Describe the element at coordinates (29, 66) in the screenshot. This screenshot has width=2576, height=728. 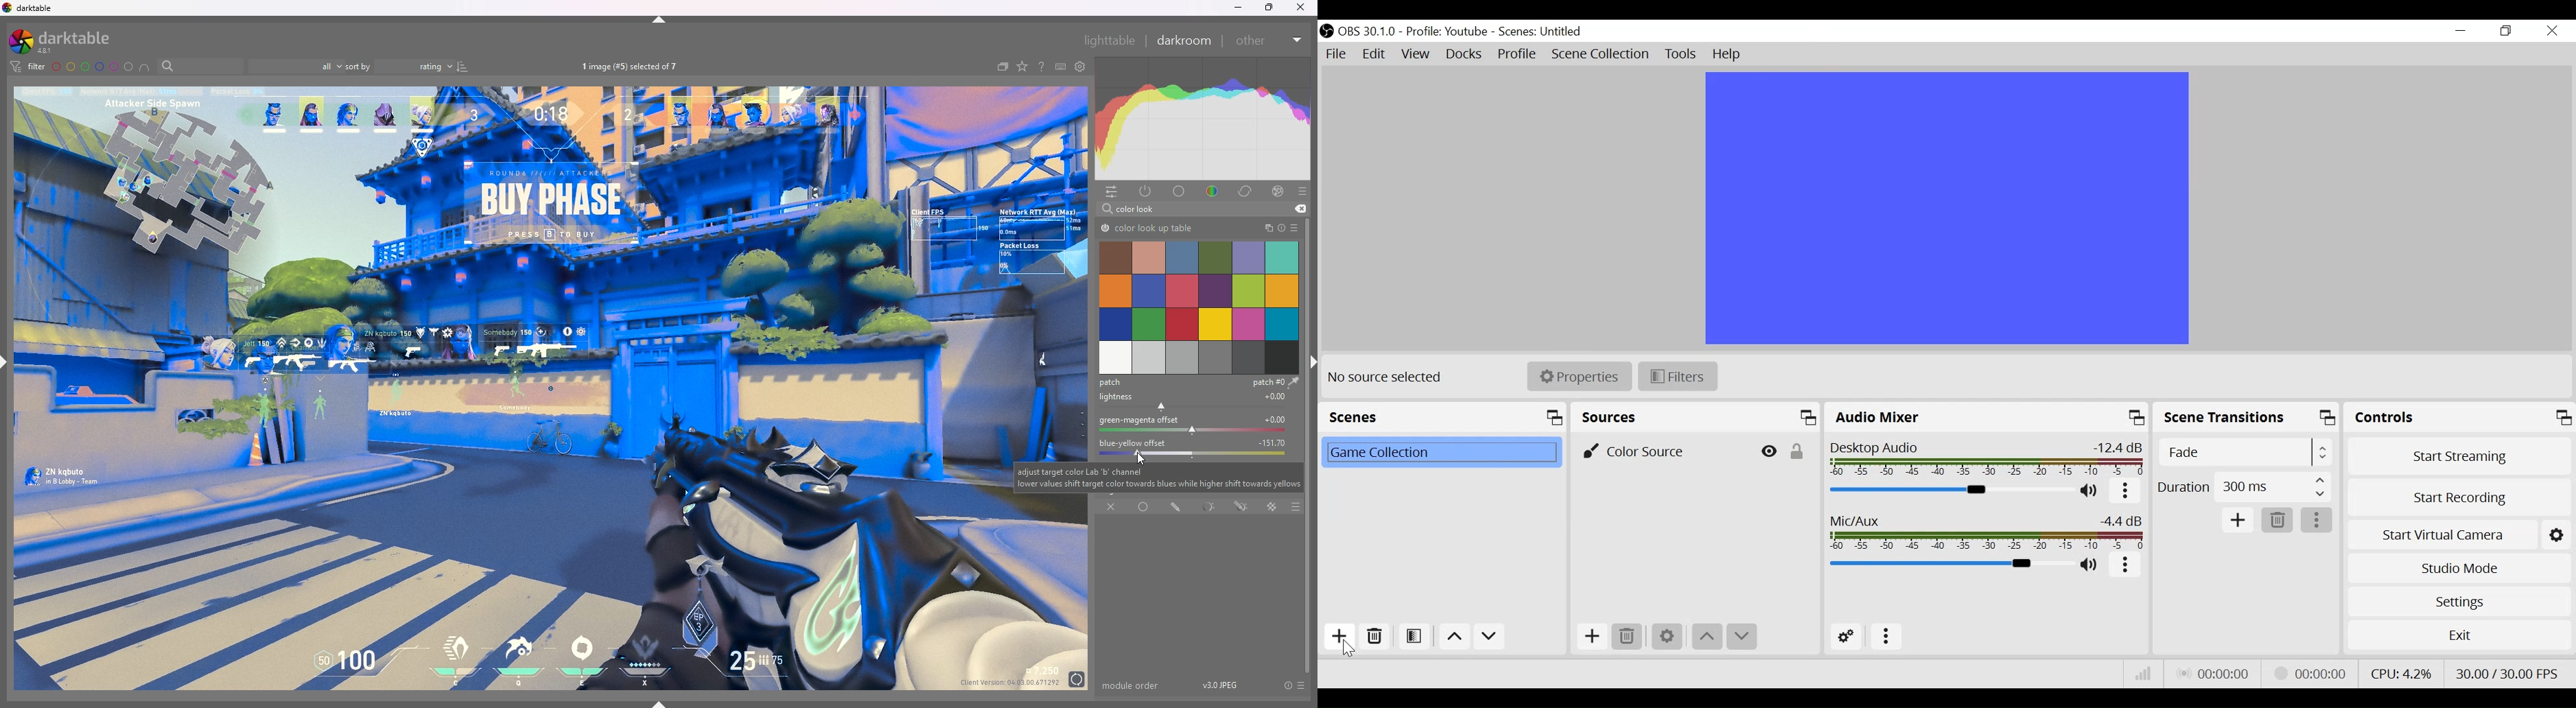
I see `filter` at that location.